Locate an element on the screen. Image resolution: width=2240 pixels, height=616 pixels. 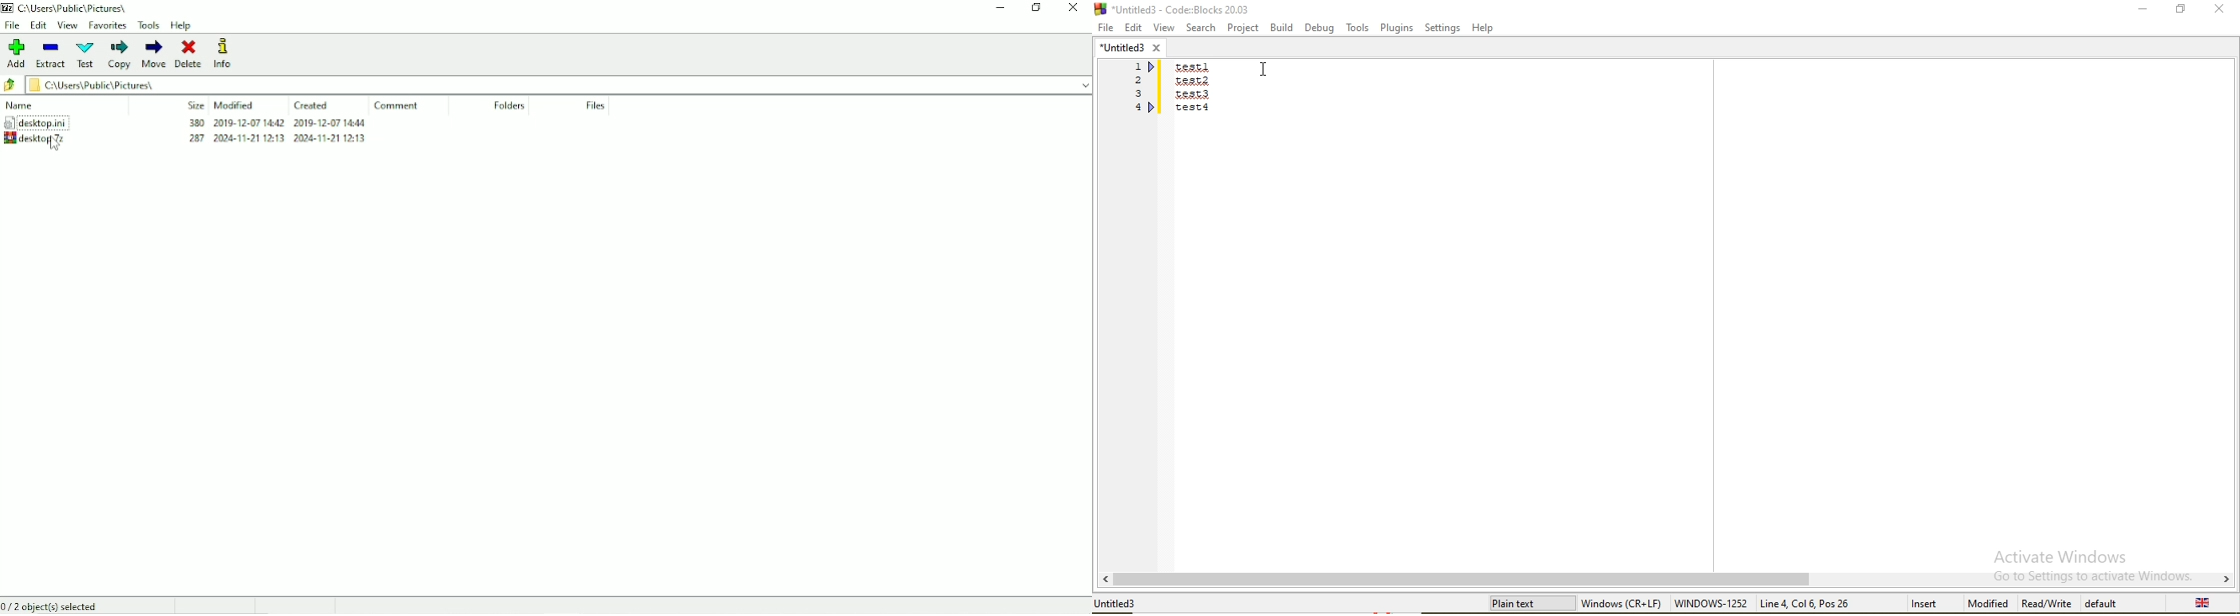
Move is located at coordinates (153, 54).